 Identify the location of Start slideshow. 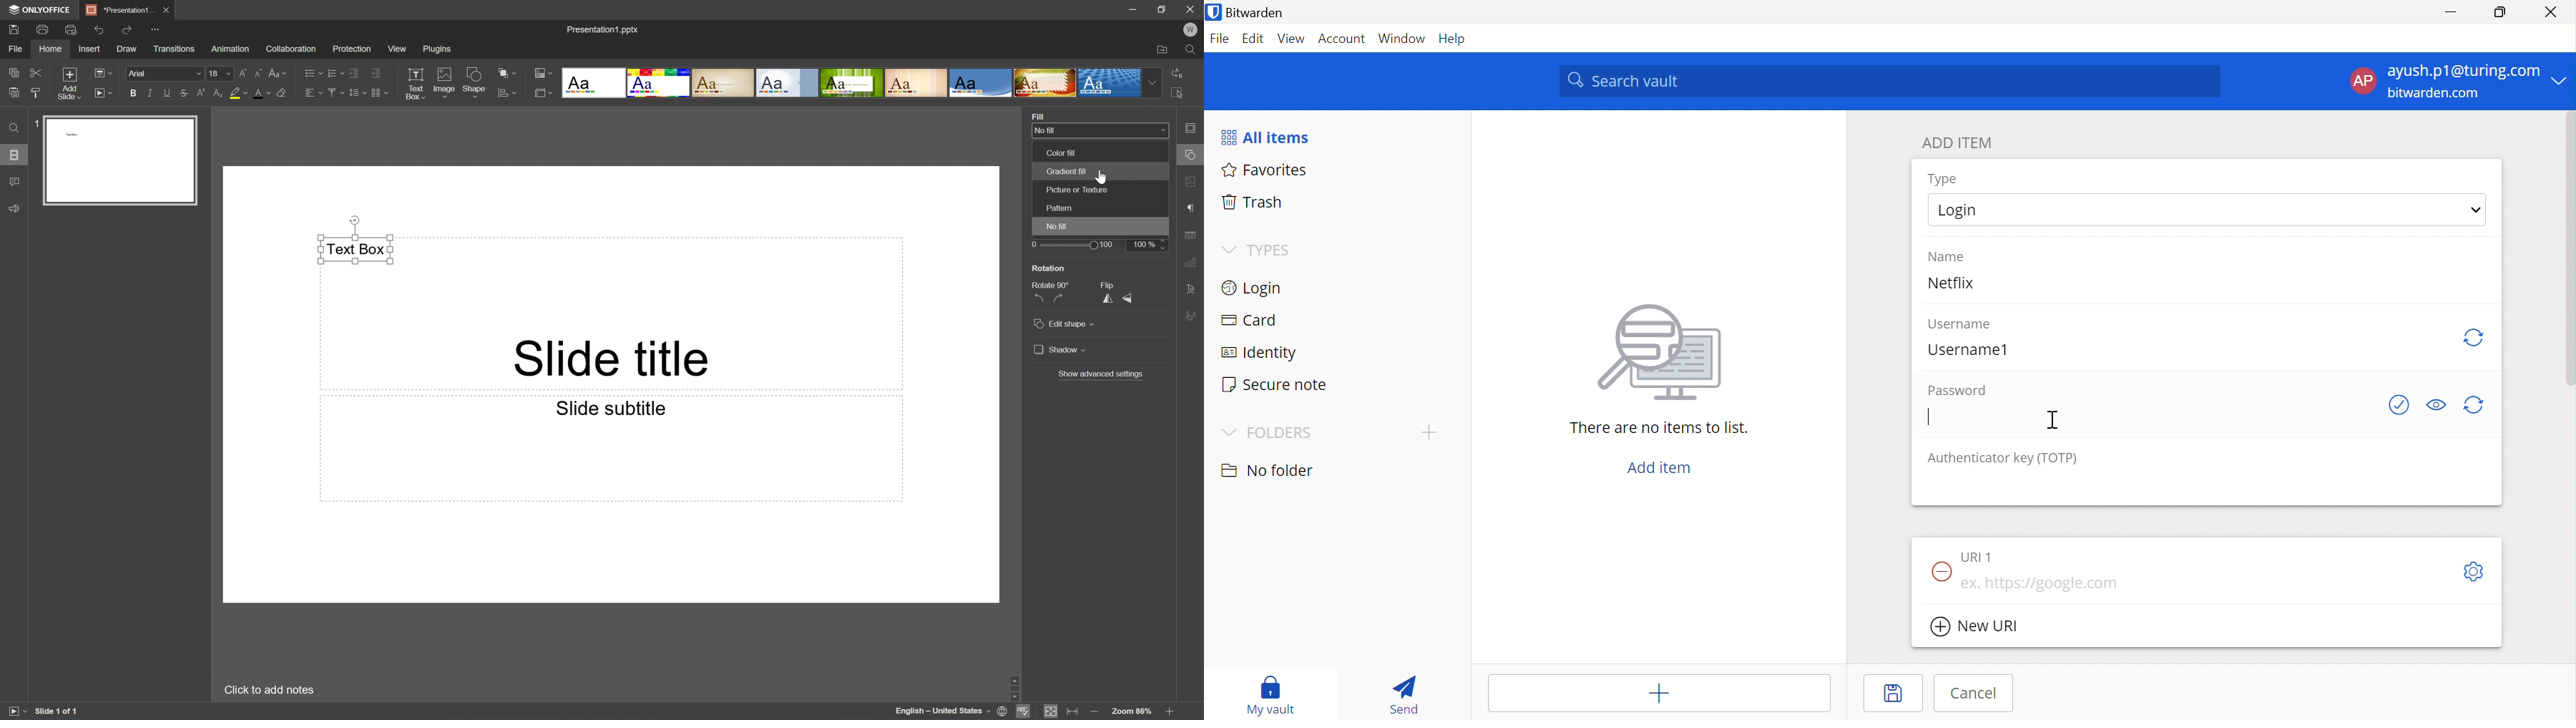
(14, 711).